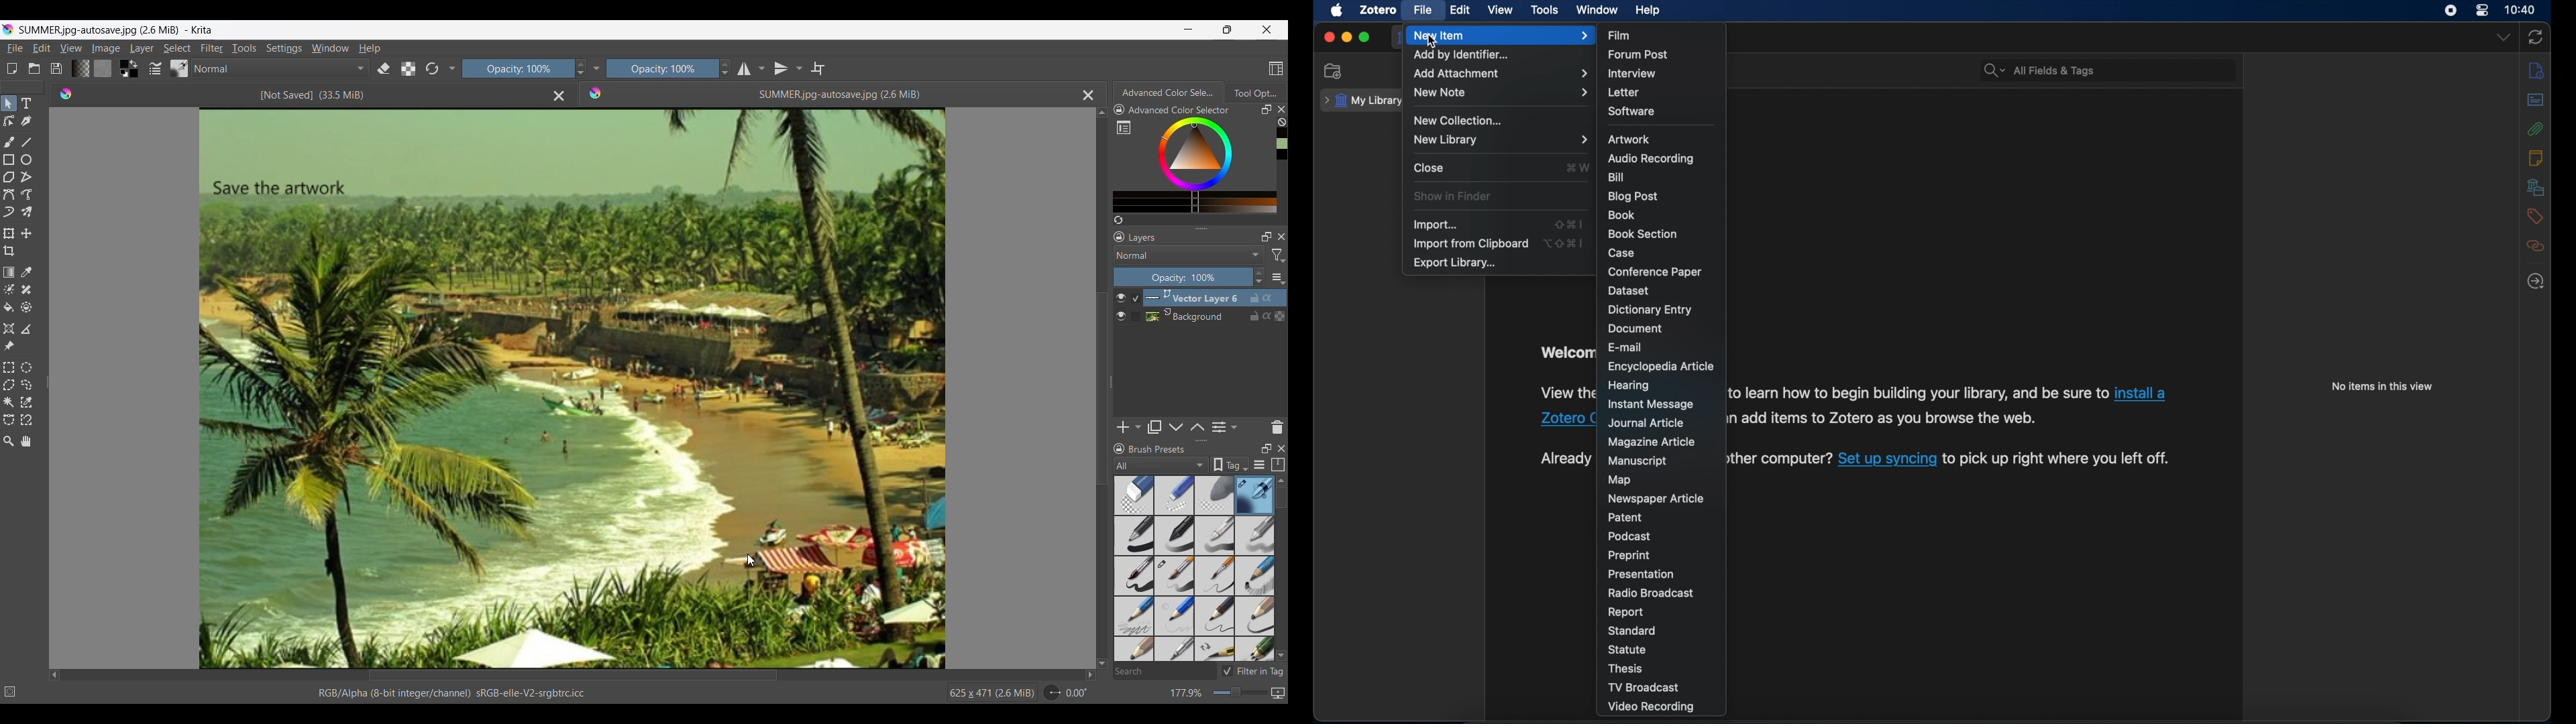 This screenshot has width=2576, height=728. Describe the element at coordinates (15, 50) in the screenshot. I see `Cursor on File` at that location.